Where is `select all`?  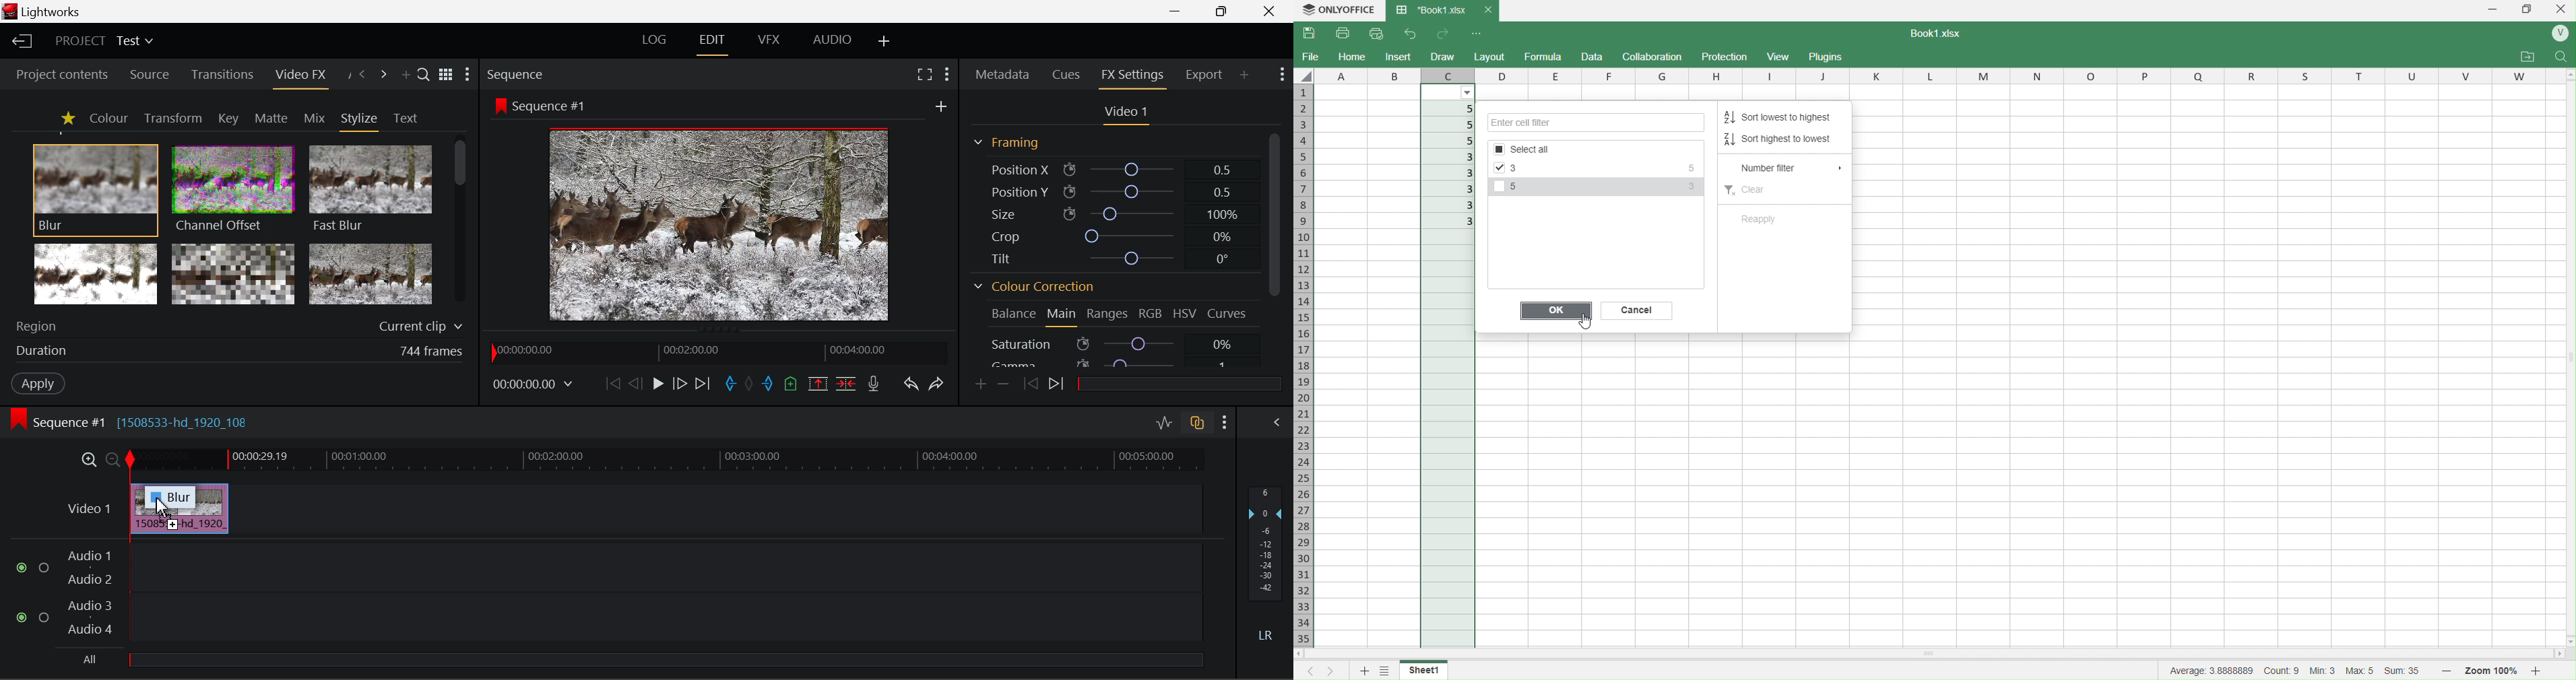 select all is located at coordinates (1306, 76).